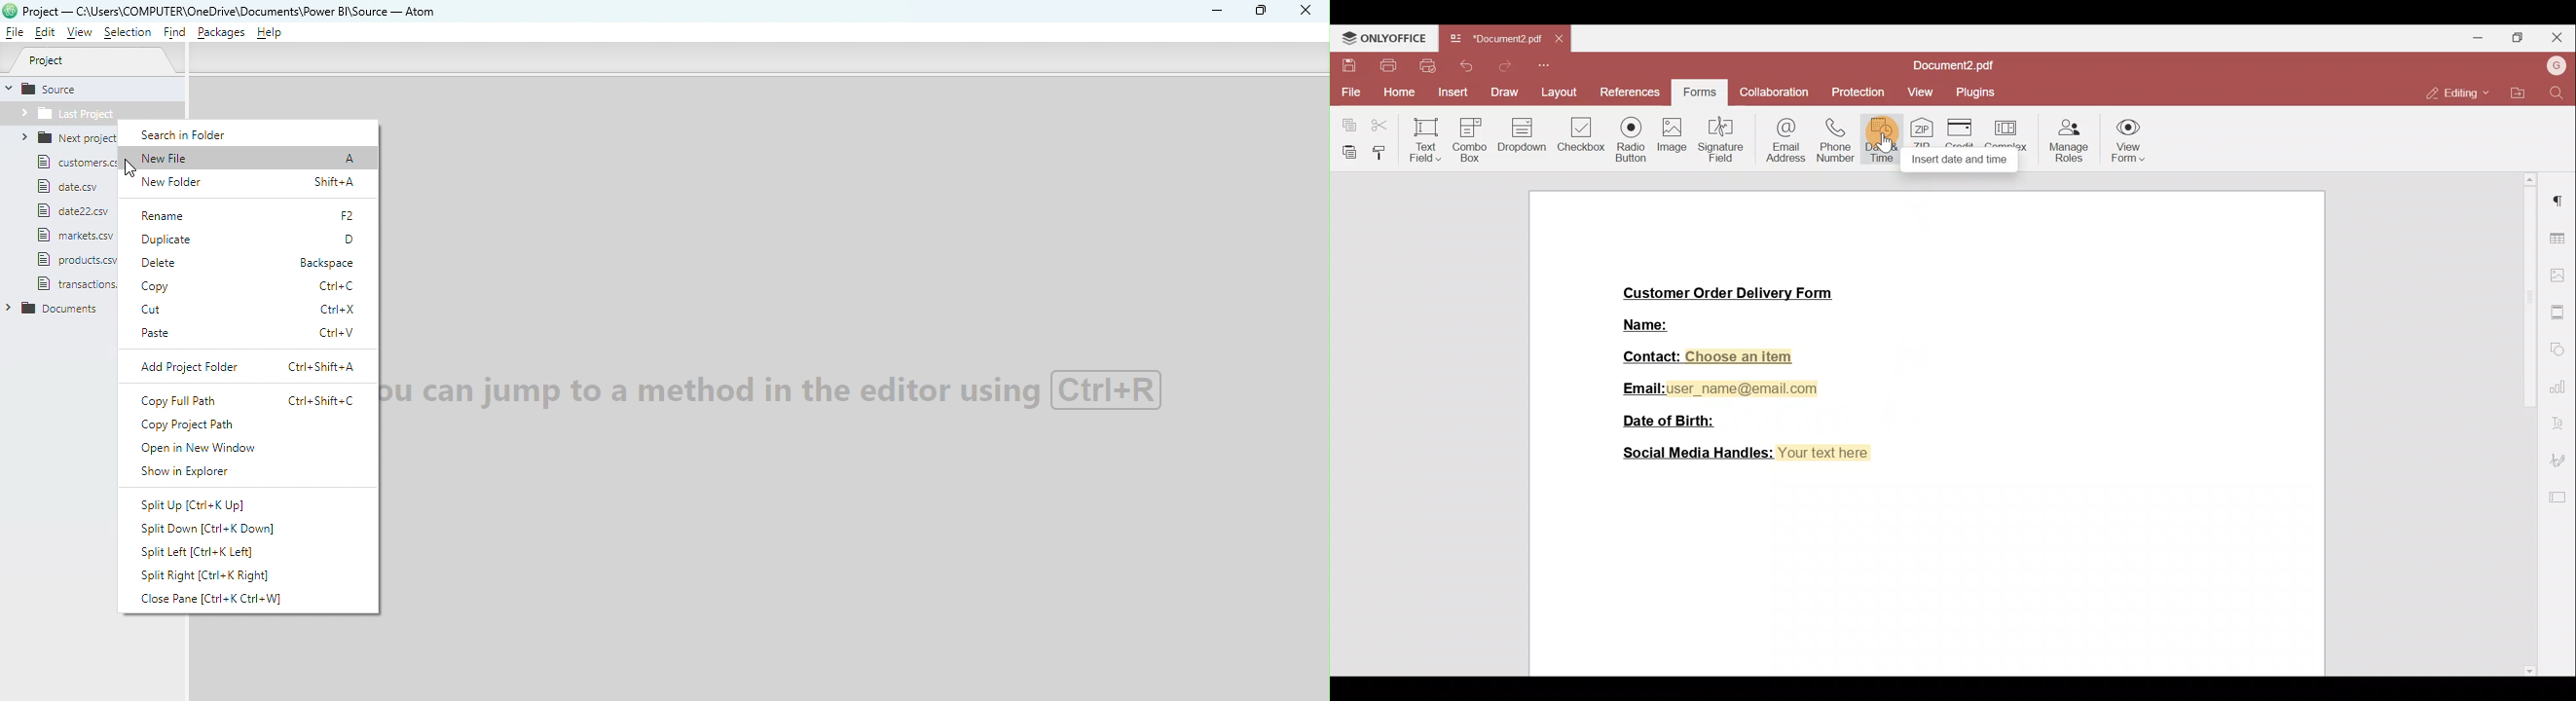 The width and height of the screenshot is (2576, 728). Describe the element at coordinates (252, 284) in the screenshot. I see `Copy` at that location.